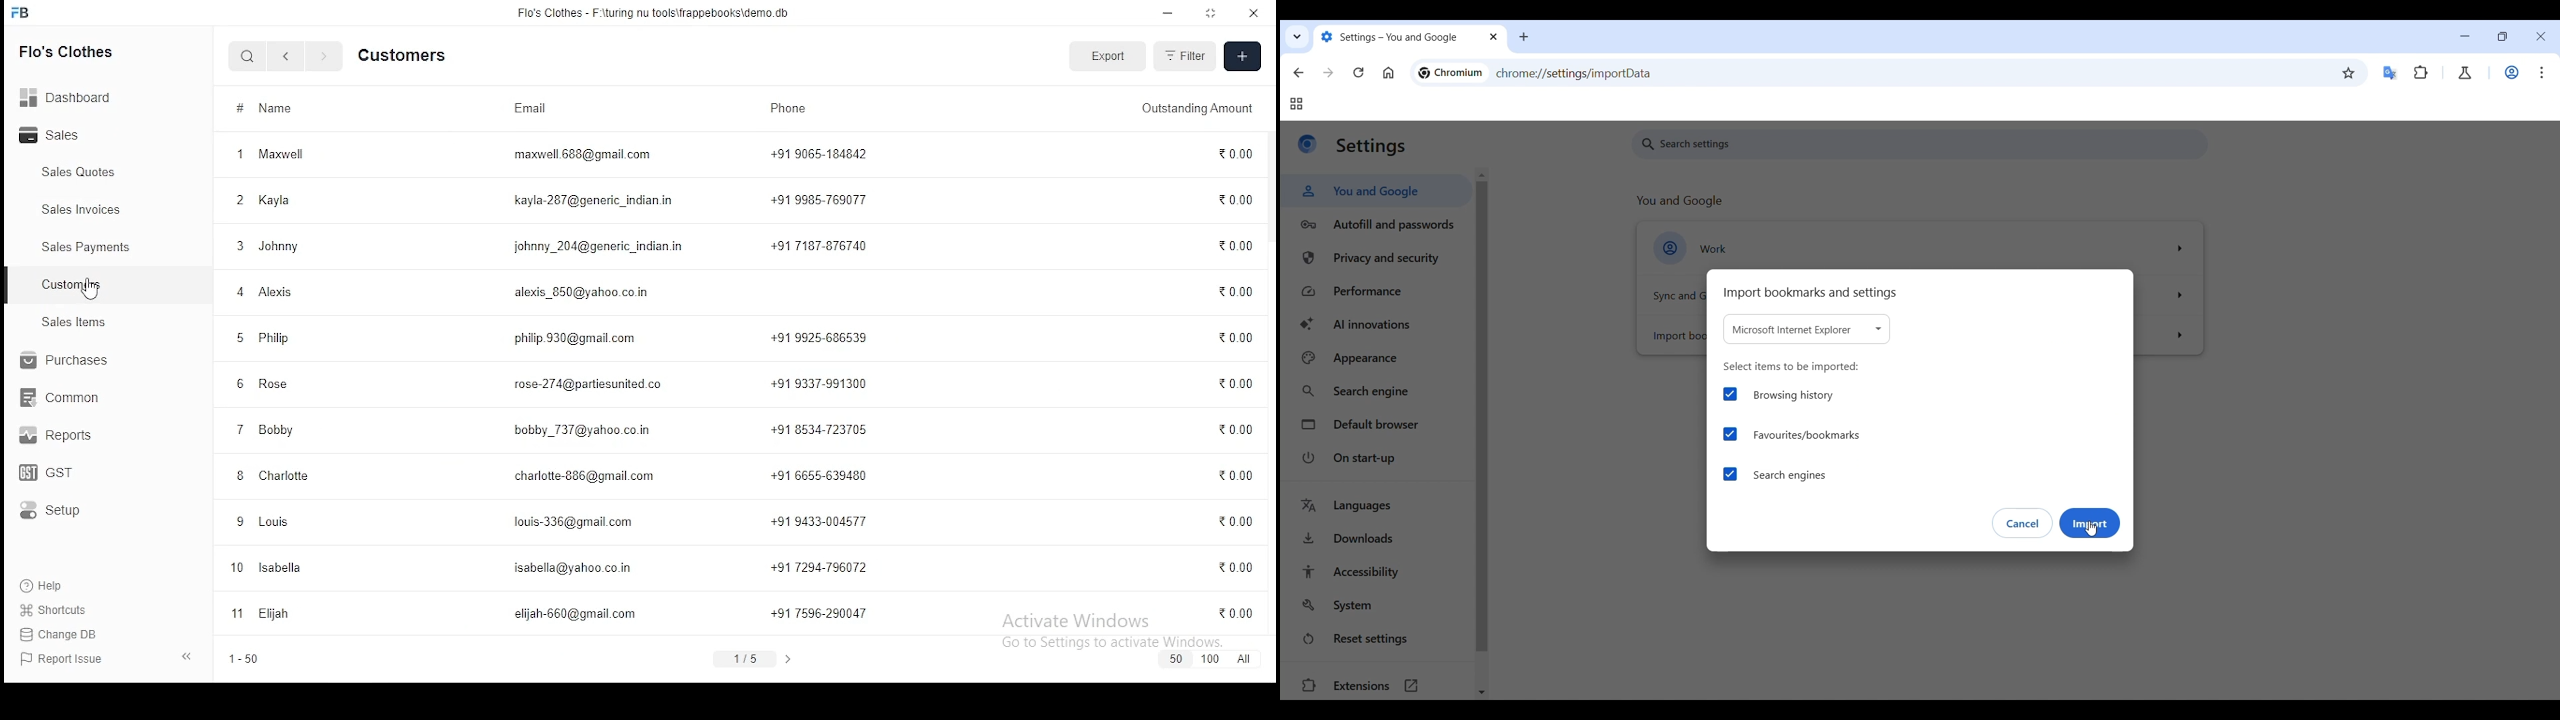 This screenshot has width=2576, height=728. I want to click on Customers, so click(67, 284).